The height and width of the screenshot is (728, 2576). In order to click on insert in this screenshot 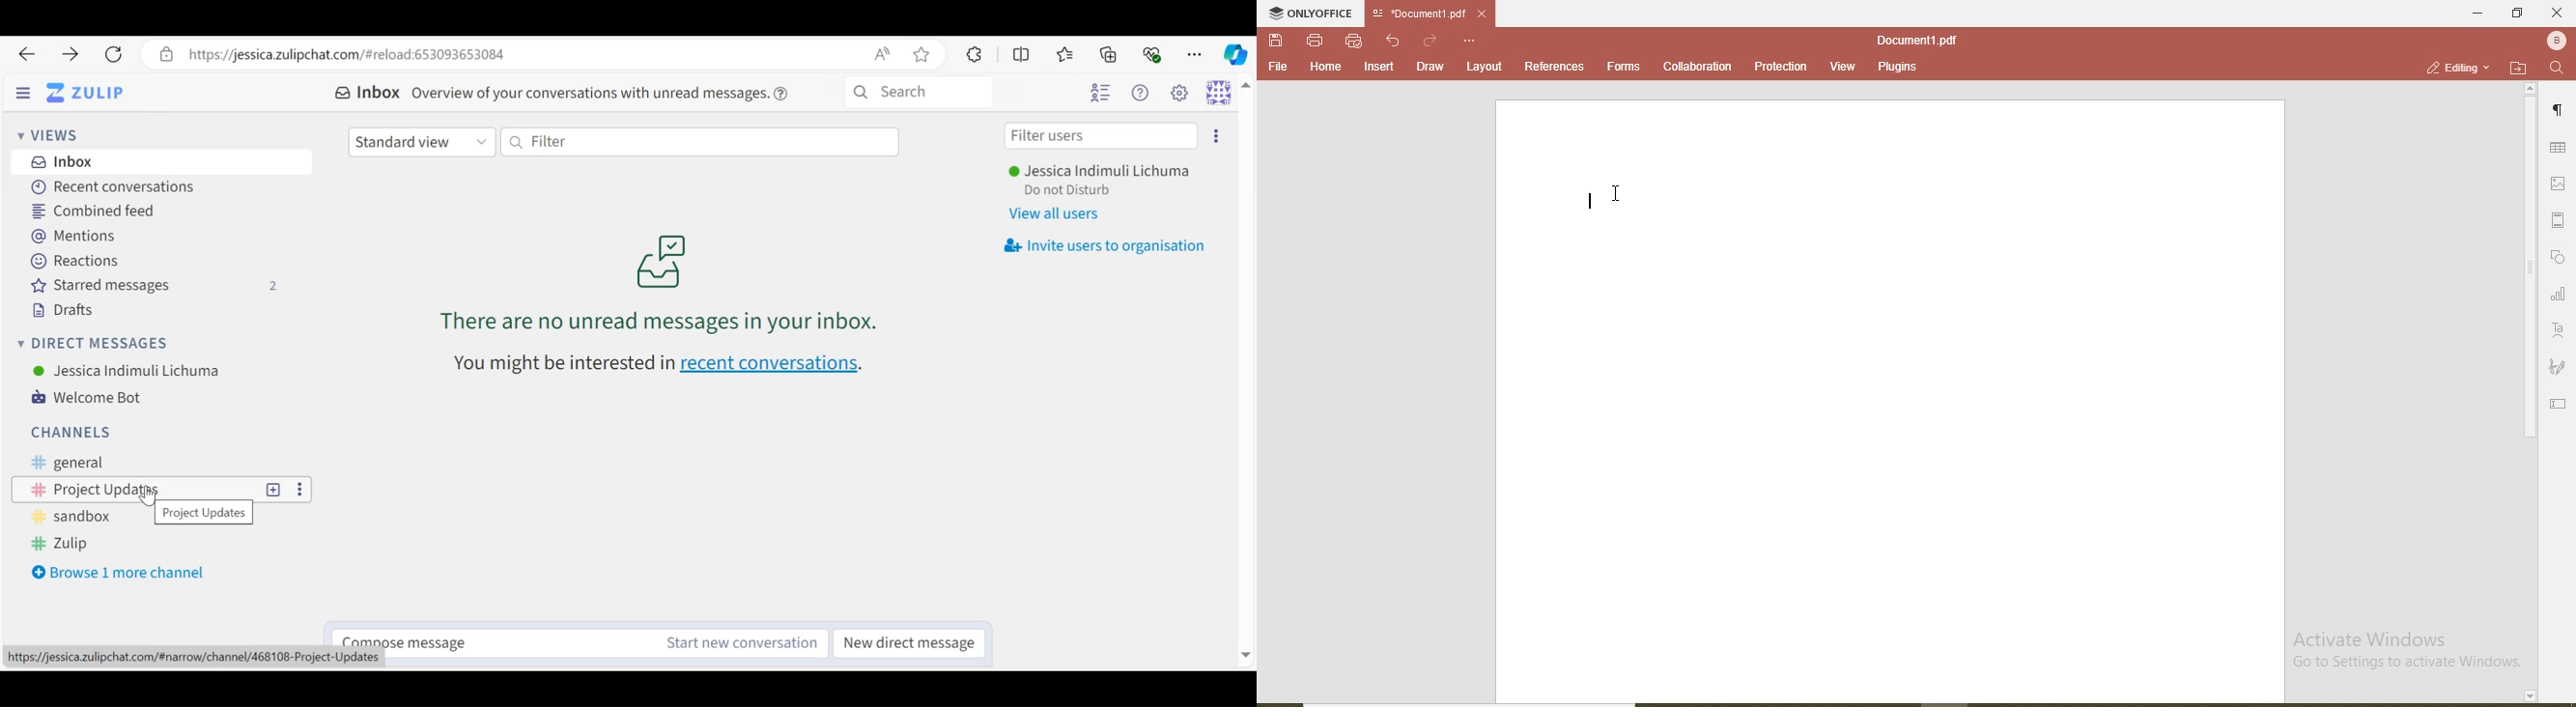, I will do `click(1380, 68)`.